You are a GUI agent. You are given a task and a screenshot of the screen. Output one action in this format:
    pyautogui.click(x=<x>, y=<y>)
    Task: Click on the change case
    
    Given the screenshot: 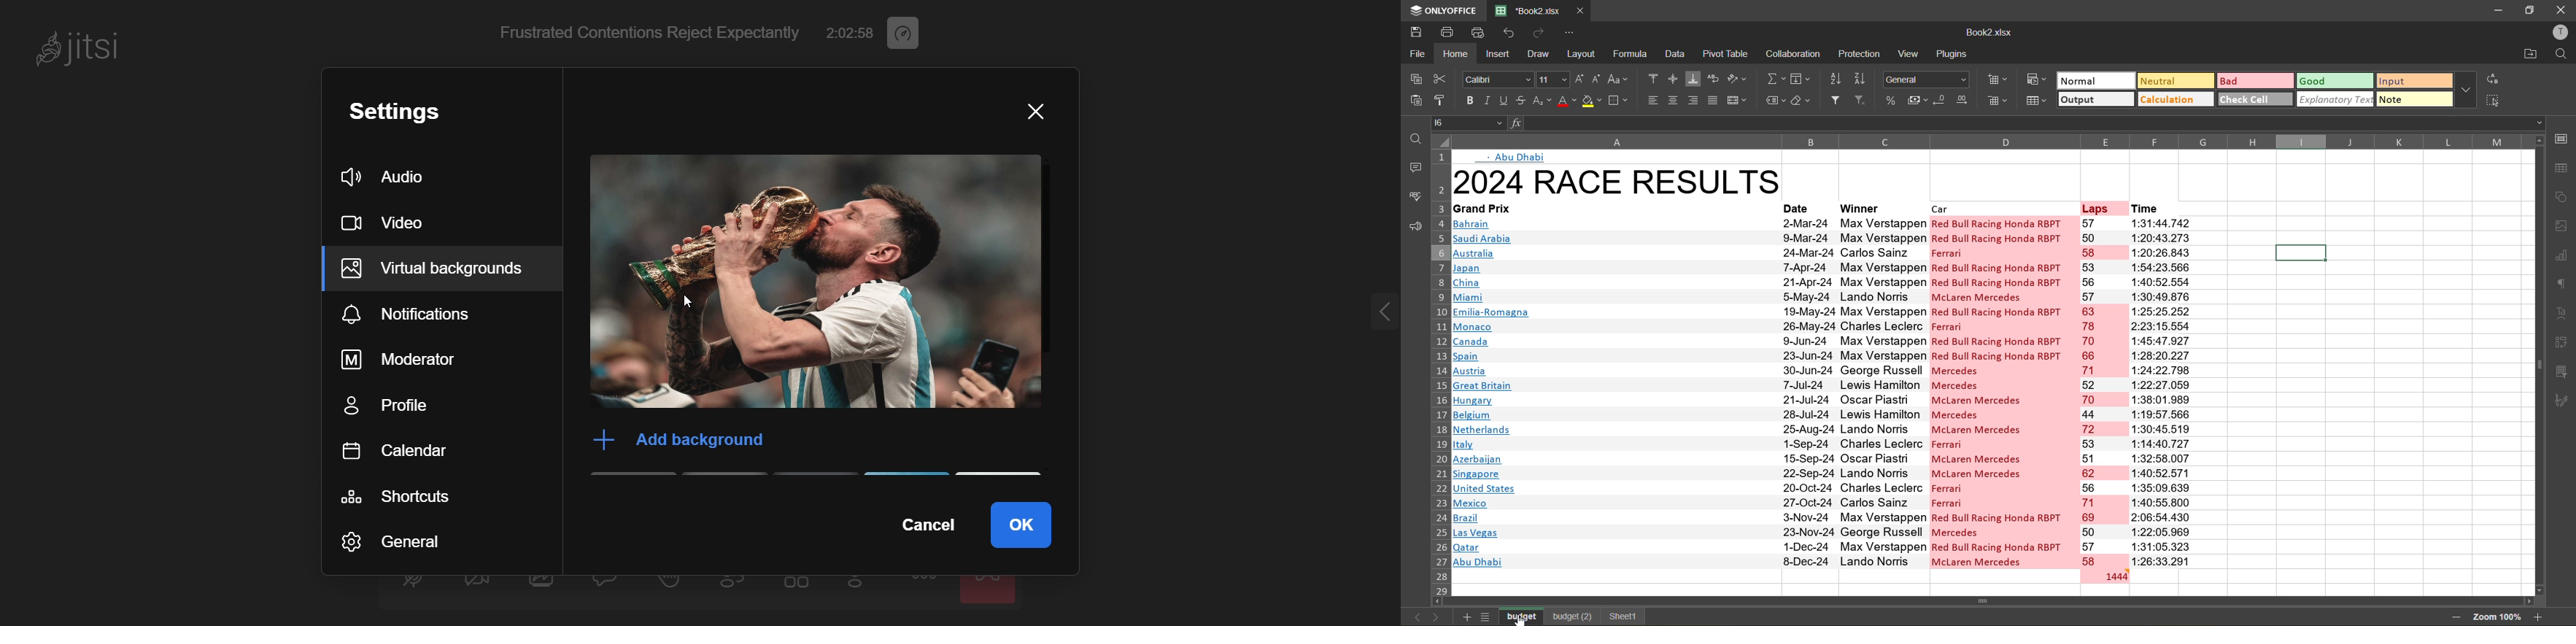 What is the action you would take?
    pyautogui.click(x=1621, y=78)
    